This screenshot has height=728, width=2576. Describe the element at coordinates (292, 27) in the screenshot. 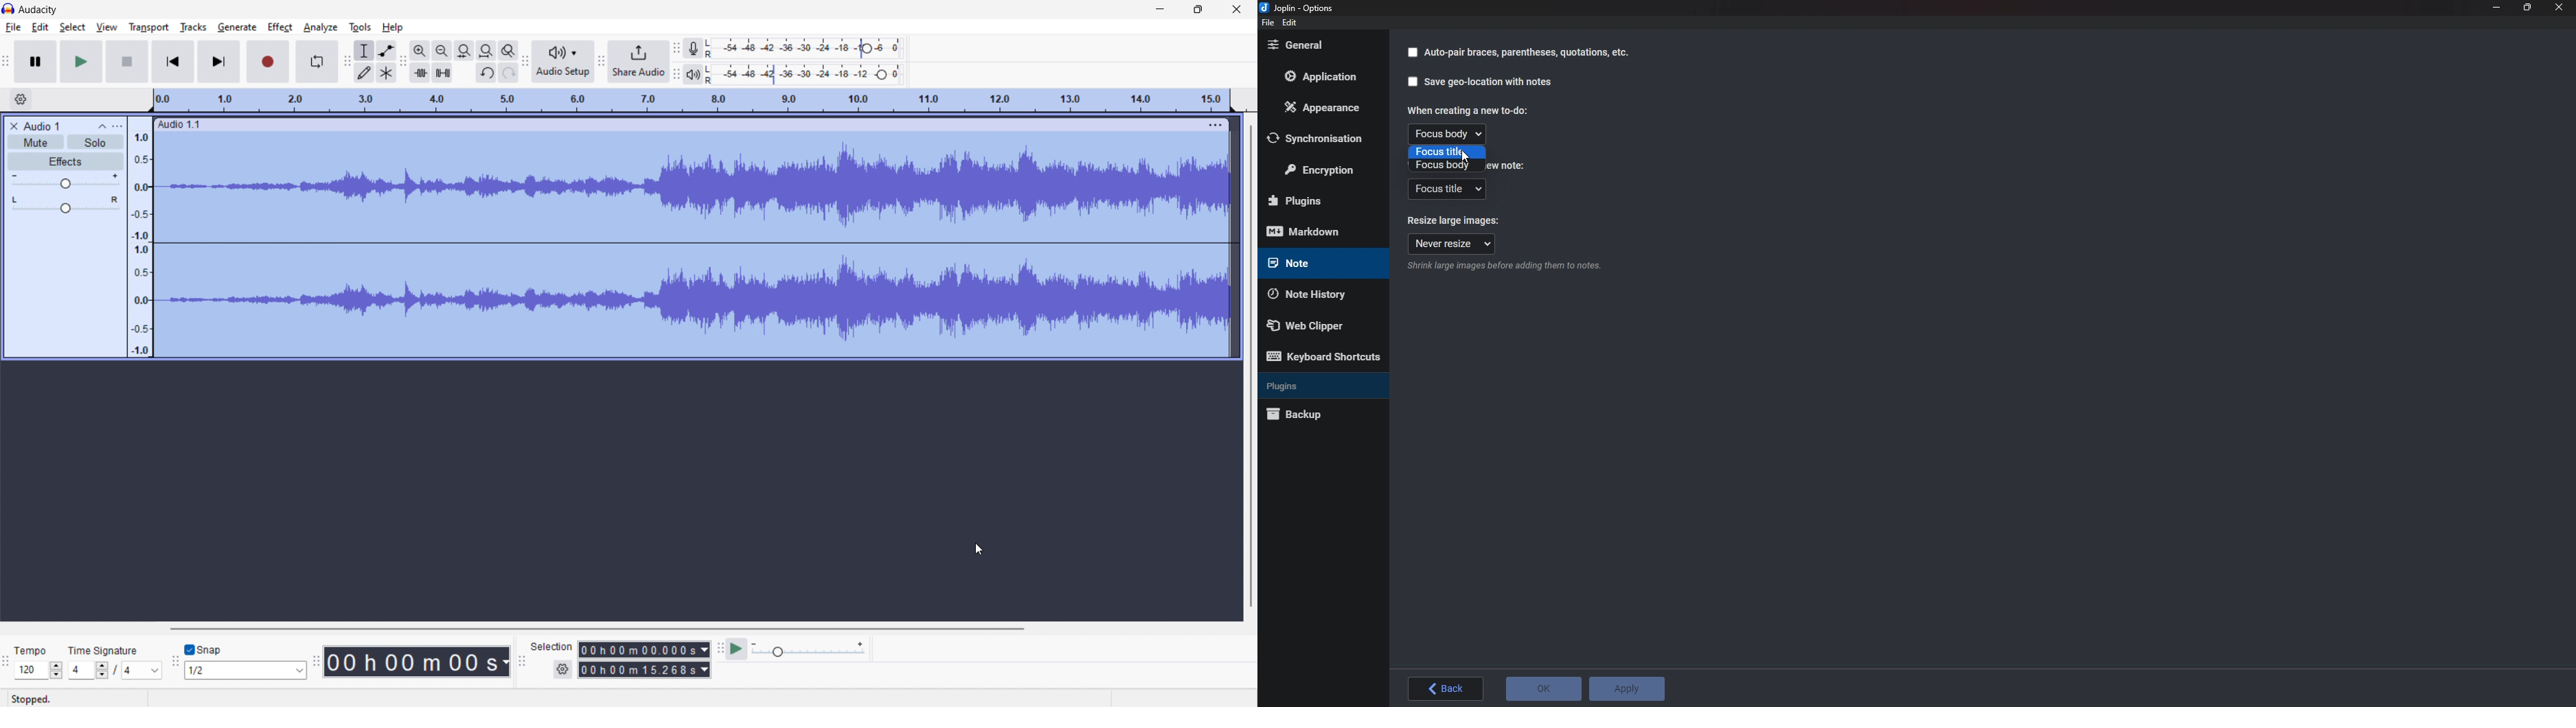

I see `cursor` at that location.